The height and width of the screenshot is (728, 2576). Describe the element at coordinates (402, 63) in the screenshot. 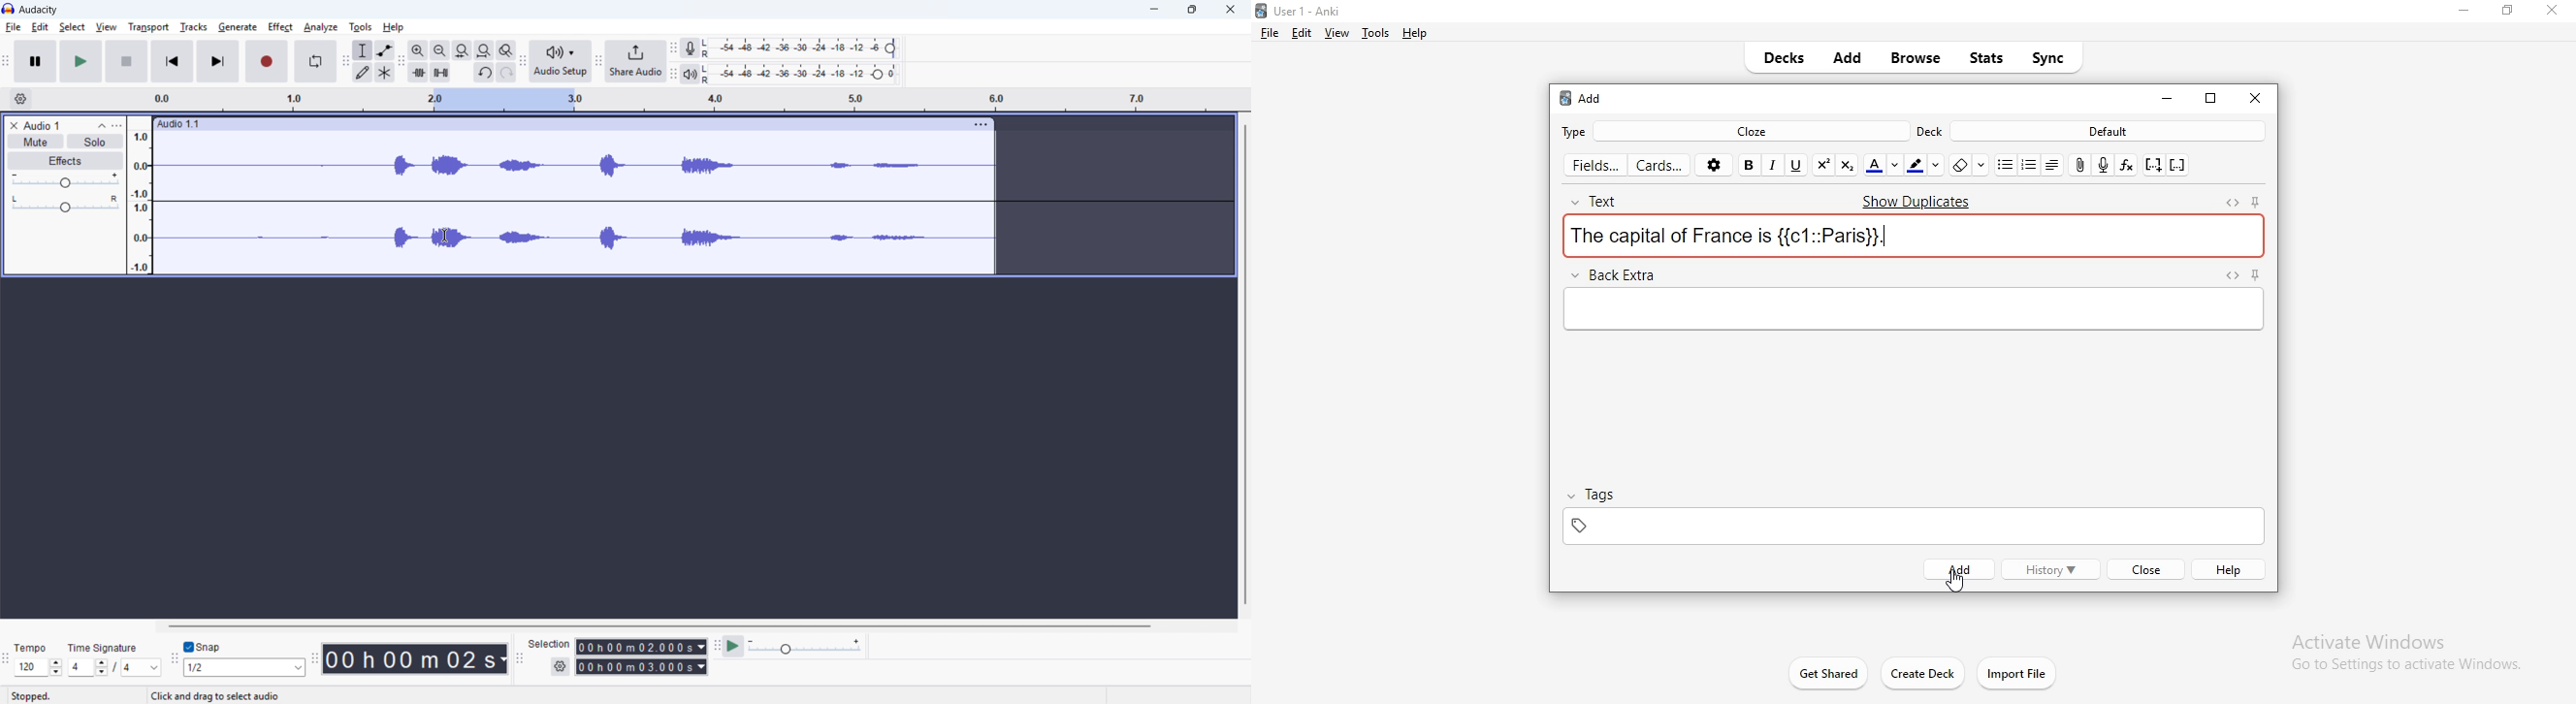

I see `Edit toolbar` at that location.